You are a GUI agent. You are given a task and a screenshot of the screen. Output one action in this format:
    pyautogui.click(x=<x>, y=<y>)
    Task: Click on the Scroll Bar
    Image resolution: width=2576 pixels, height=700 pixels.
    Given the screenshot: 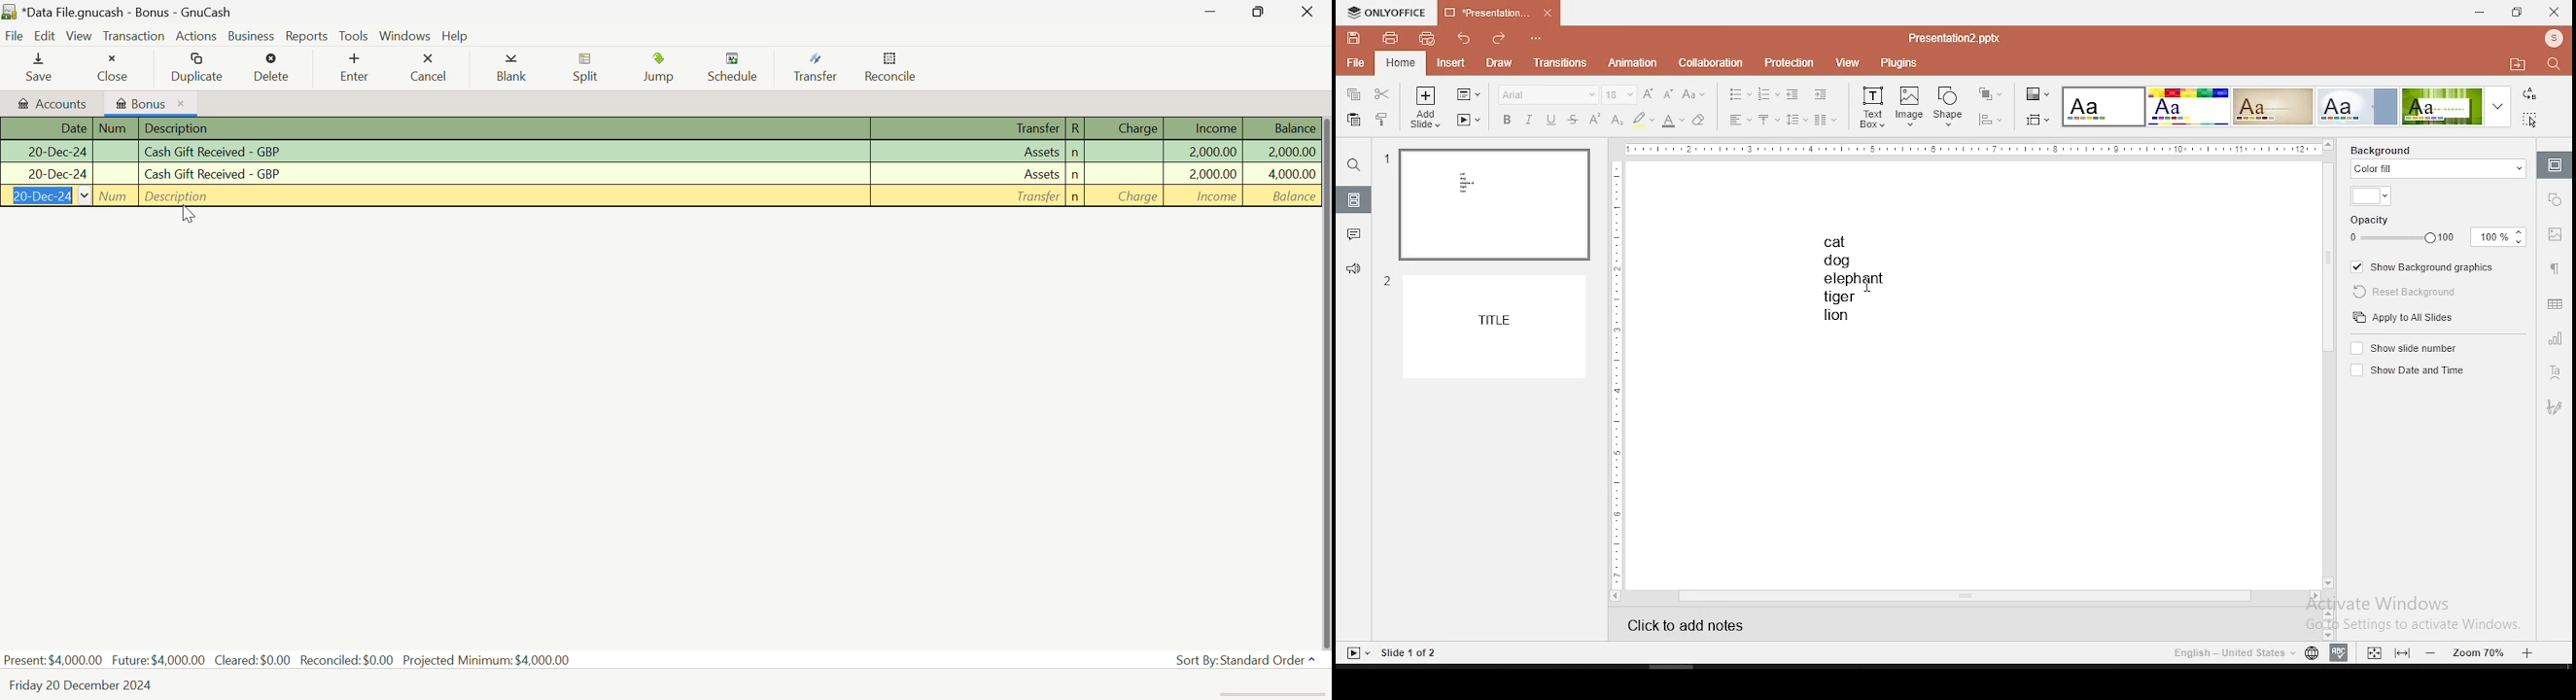 What is the action you would take?
    pyautogui.click(x=1323, y=378)
    